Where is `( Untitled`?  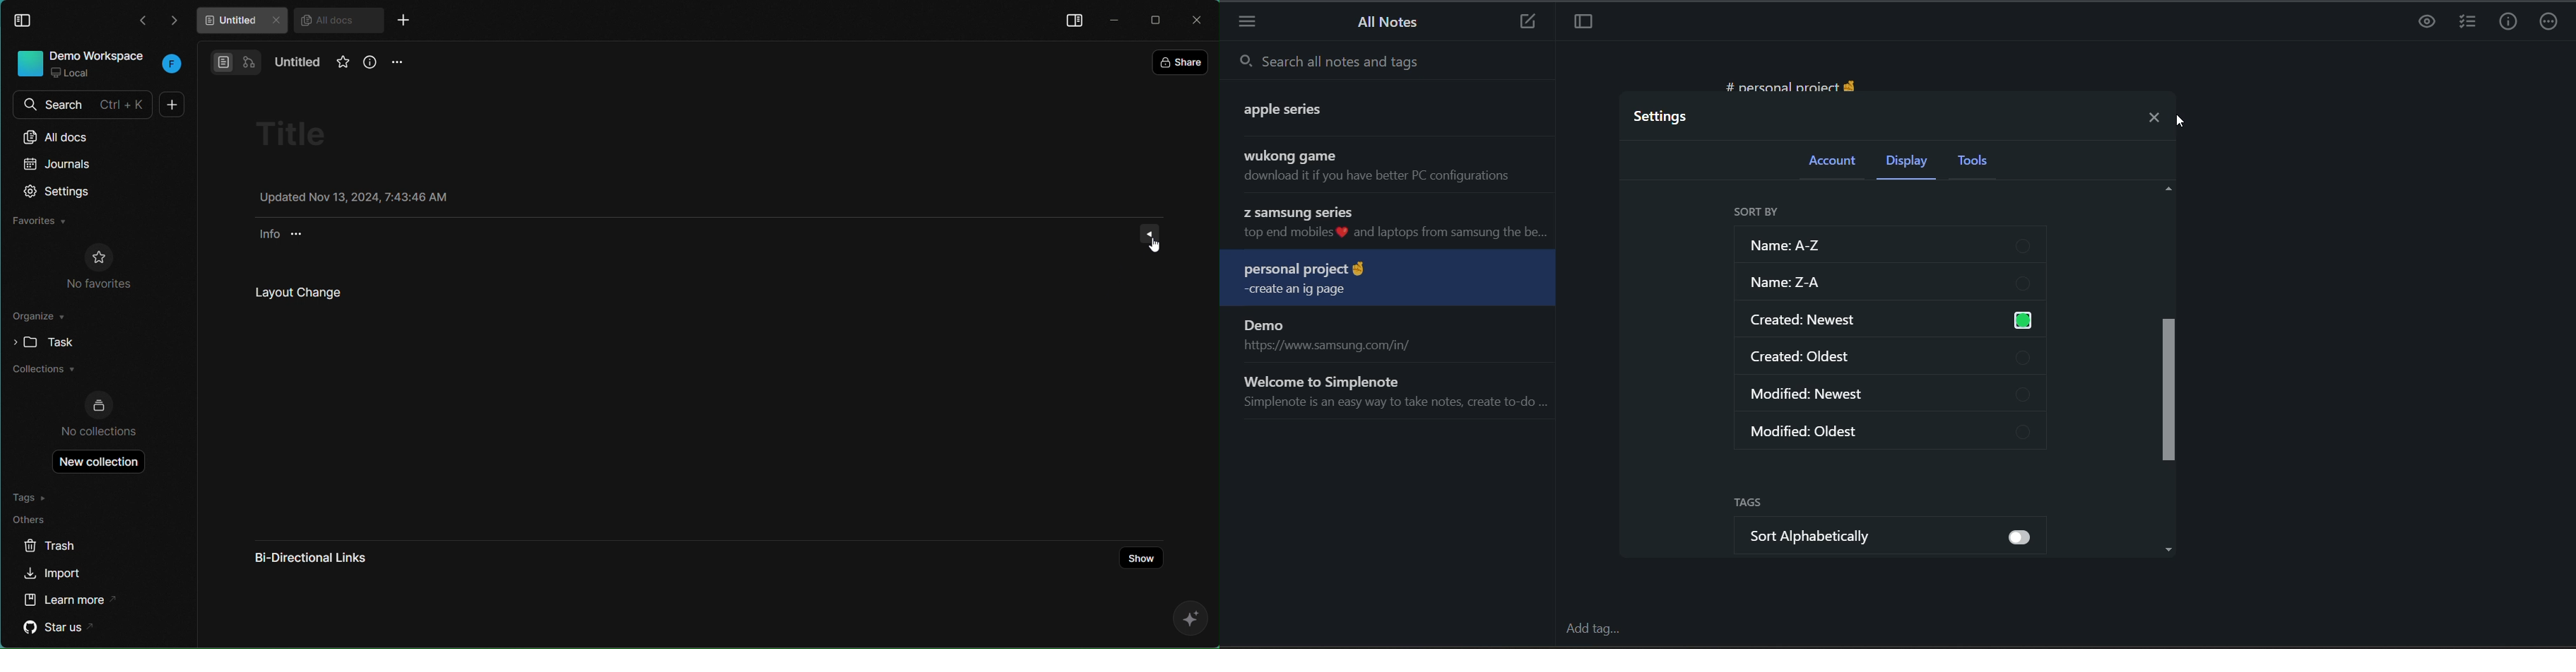 ( Untitled is located at coordinates (240, 21).